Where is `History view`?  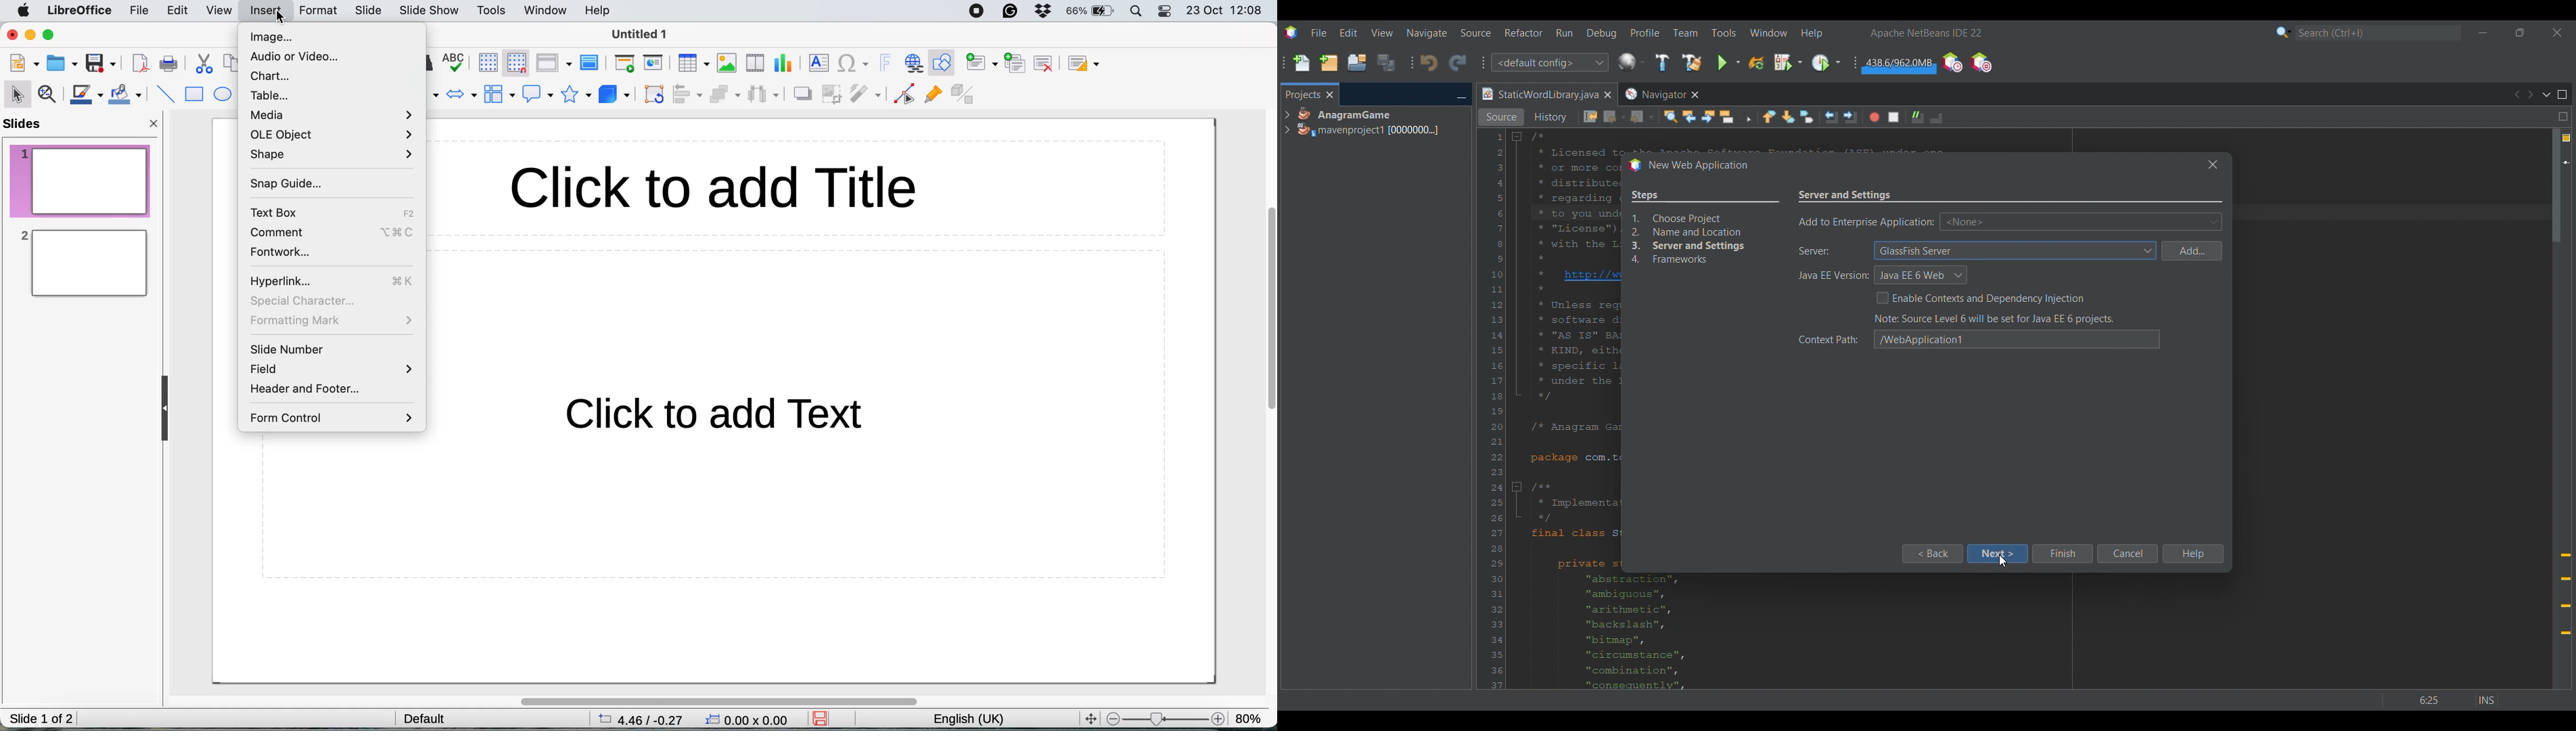 History view is located at coordinates (1552, 117).